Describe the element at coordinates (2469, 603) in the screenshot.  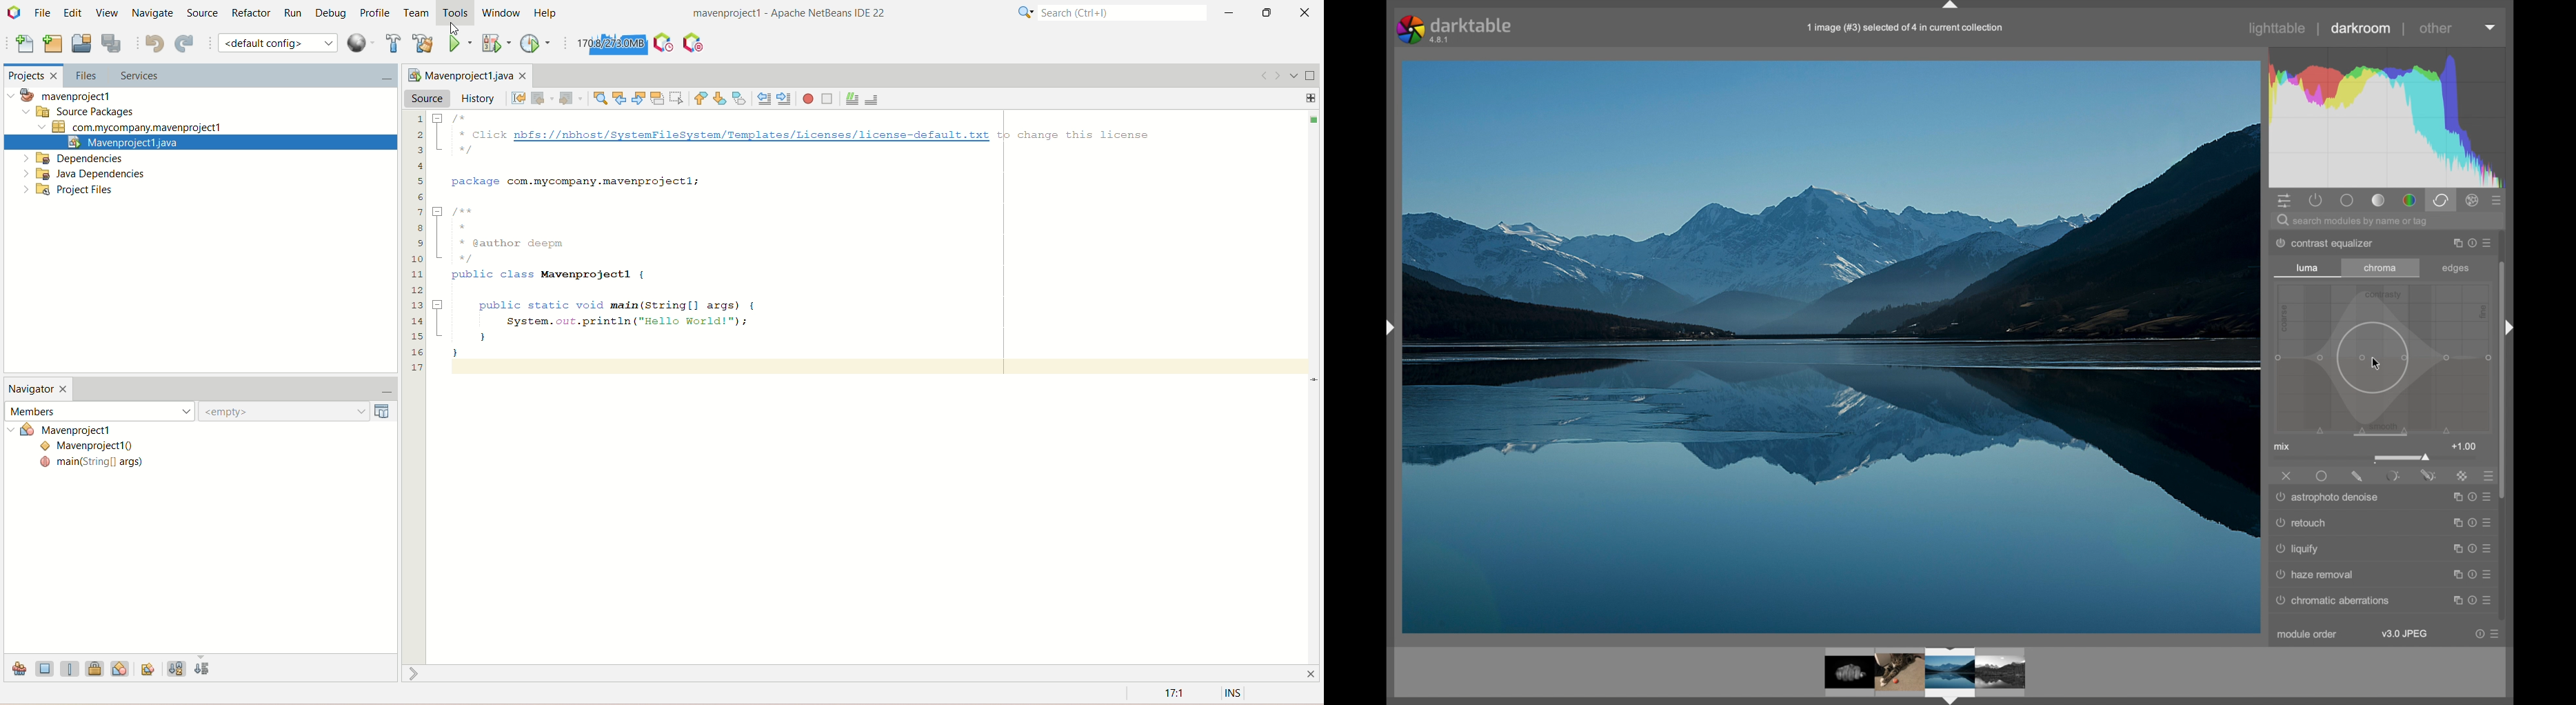
I see `more options` at that location.